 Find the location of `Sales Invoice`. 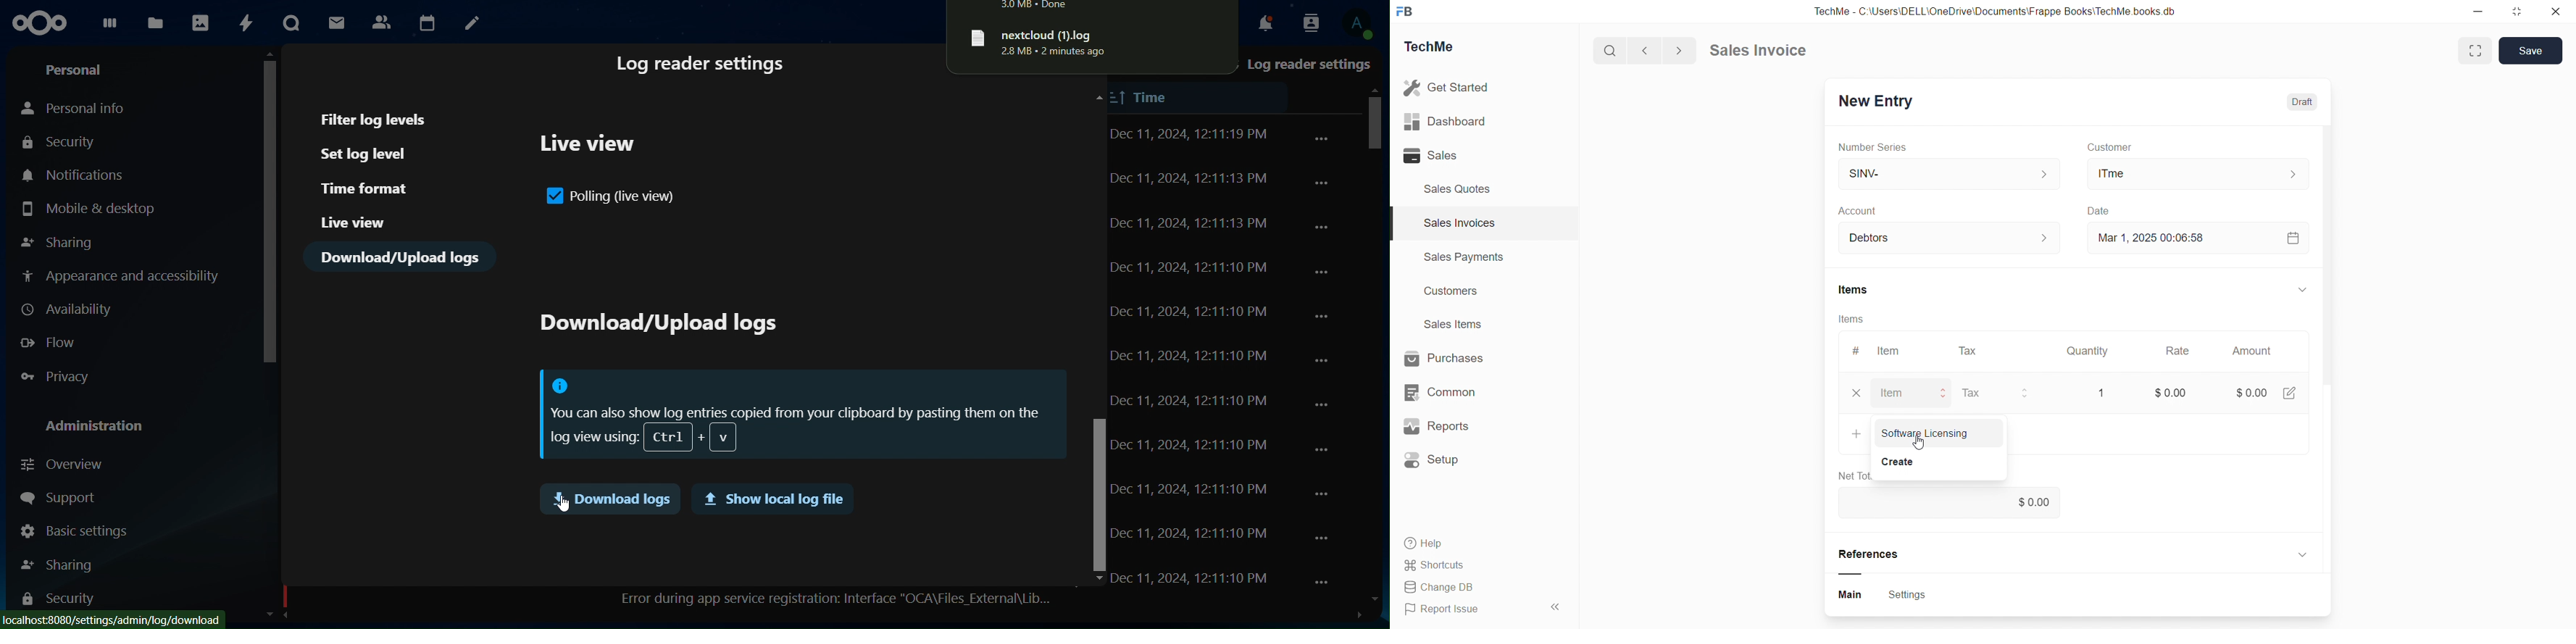

Sales Invoice is located at coordinates (1763, 52).